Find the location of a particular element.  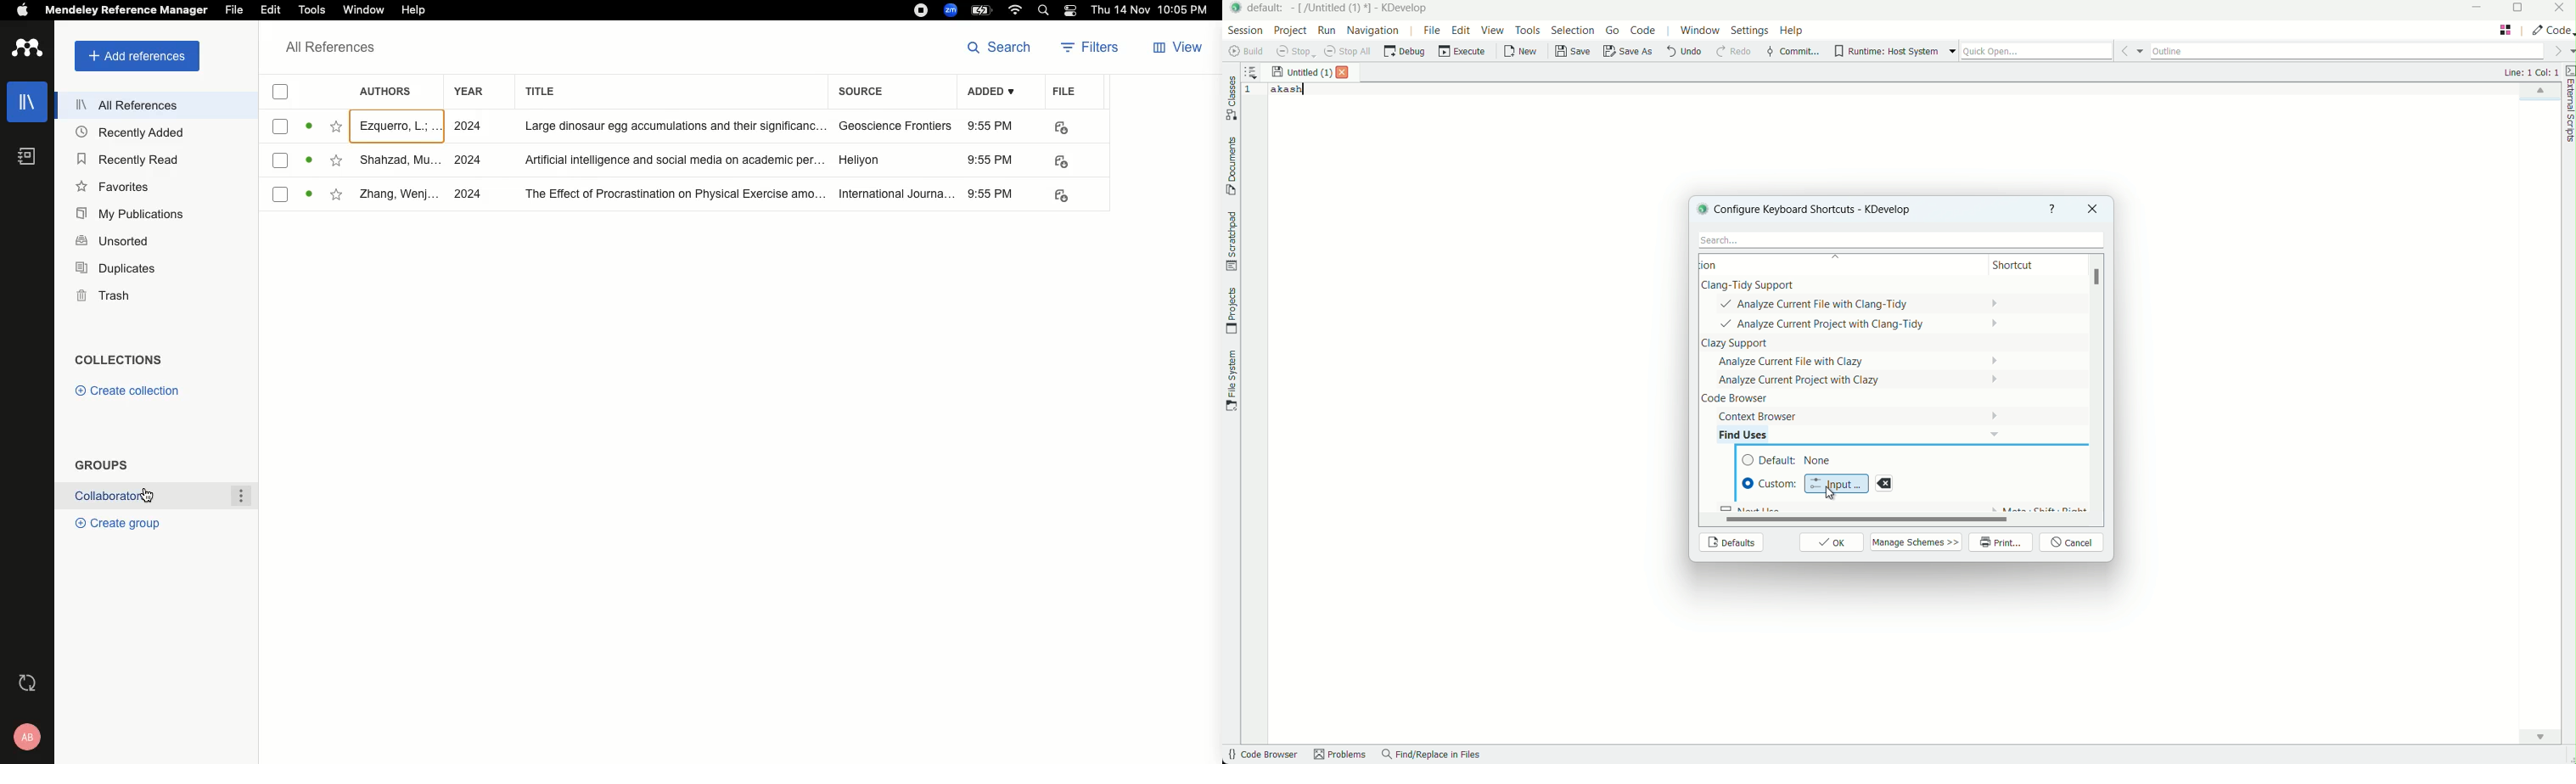

Authors is located at coordinates (397, 93).